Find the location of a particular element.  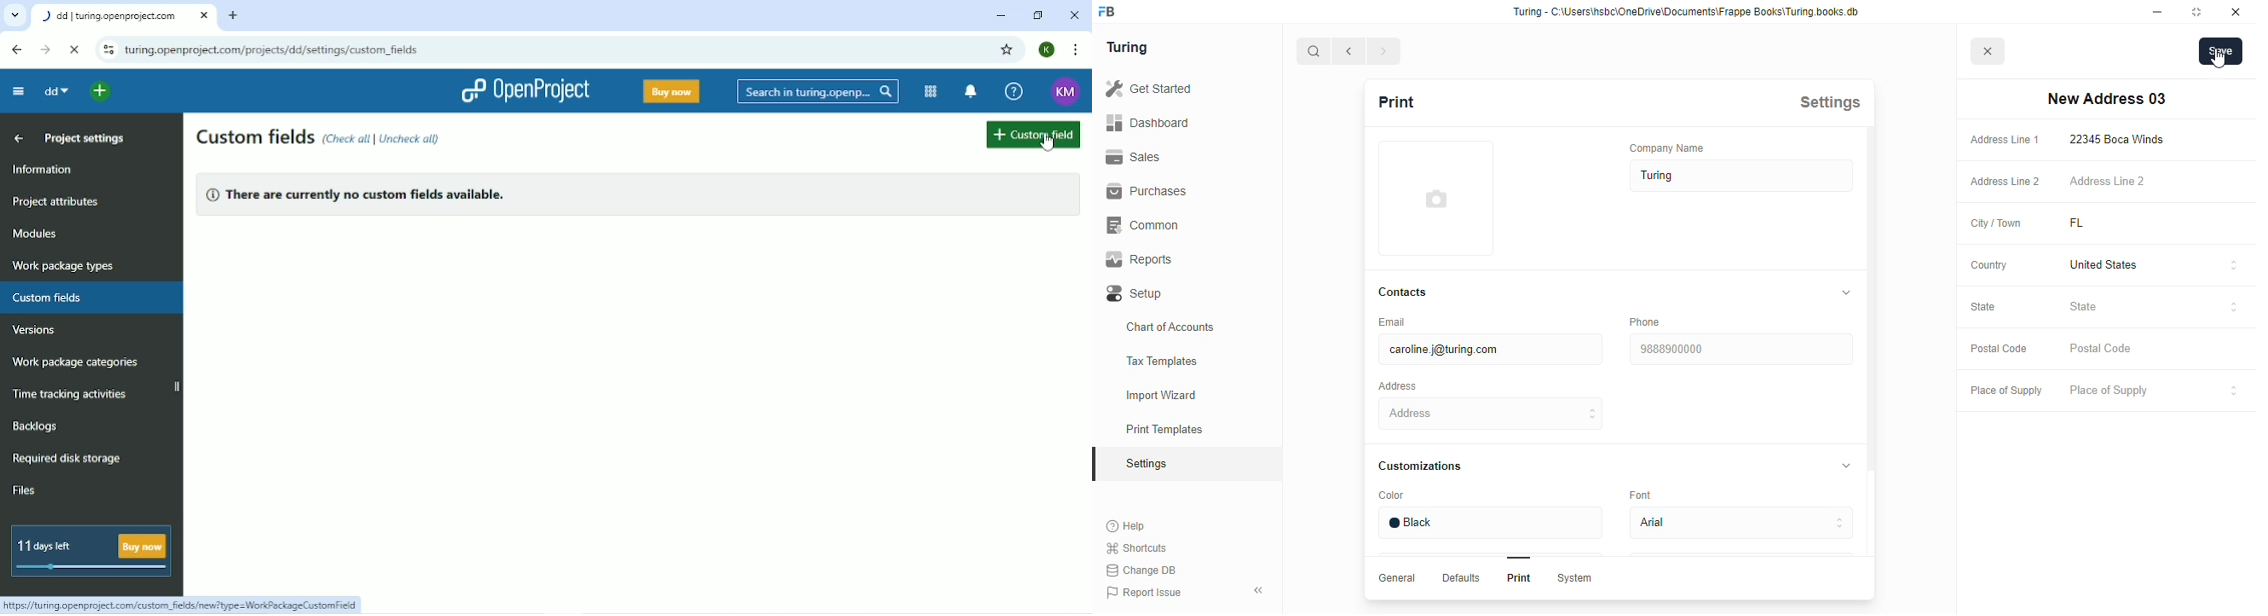

phone is located at coordinates (1645, 321).